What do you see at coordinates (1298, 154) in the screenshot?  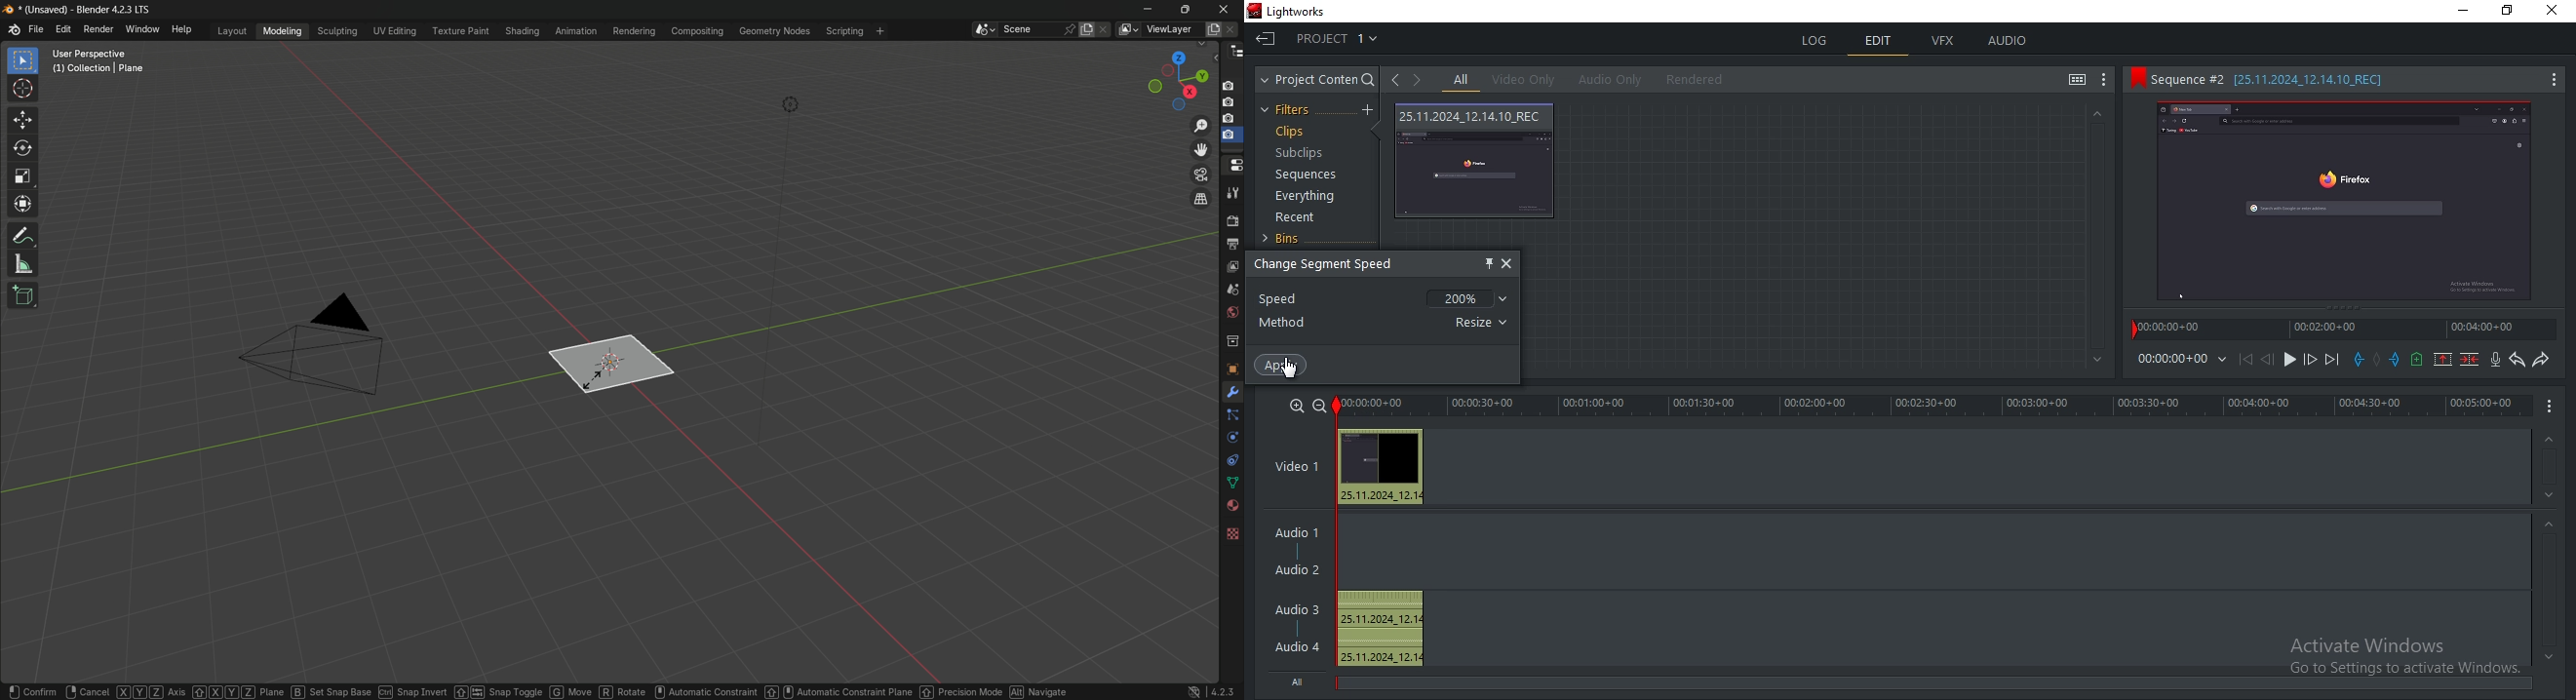 I see `subclips` at bounding box center [1298, 154].